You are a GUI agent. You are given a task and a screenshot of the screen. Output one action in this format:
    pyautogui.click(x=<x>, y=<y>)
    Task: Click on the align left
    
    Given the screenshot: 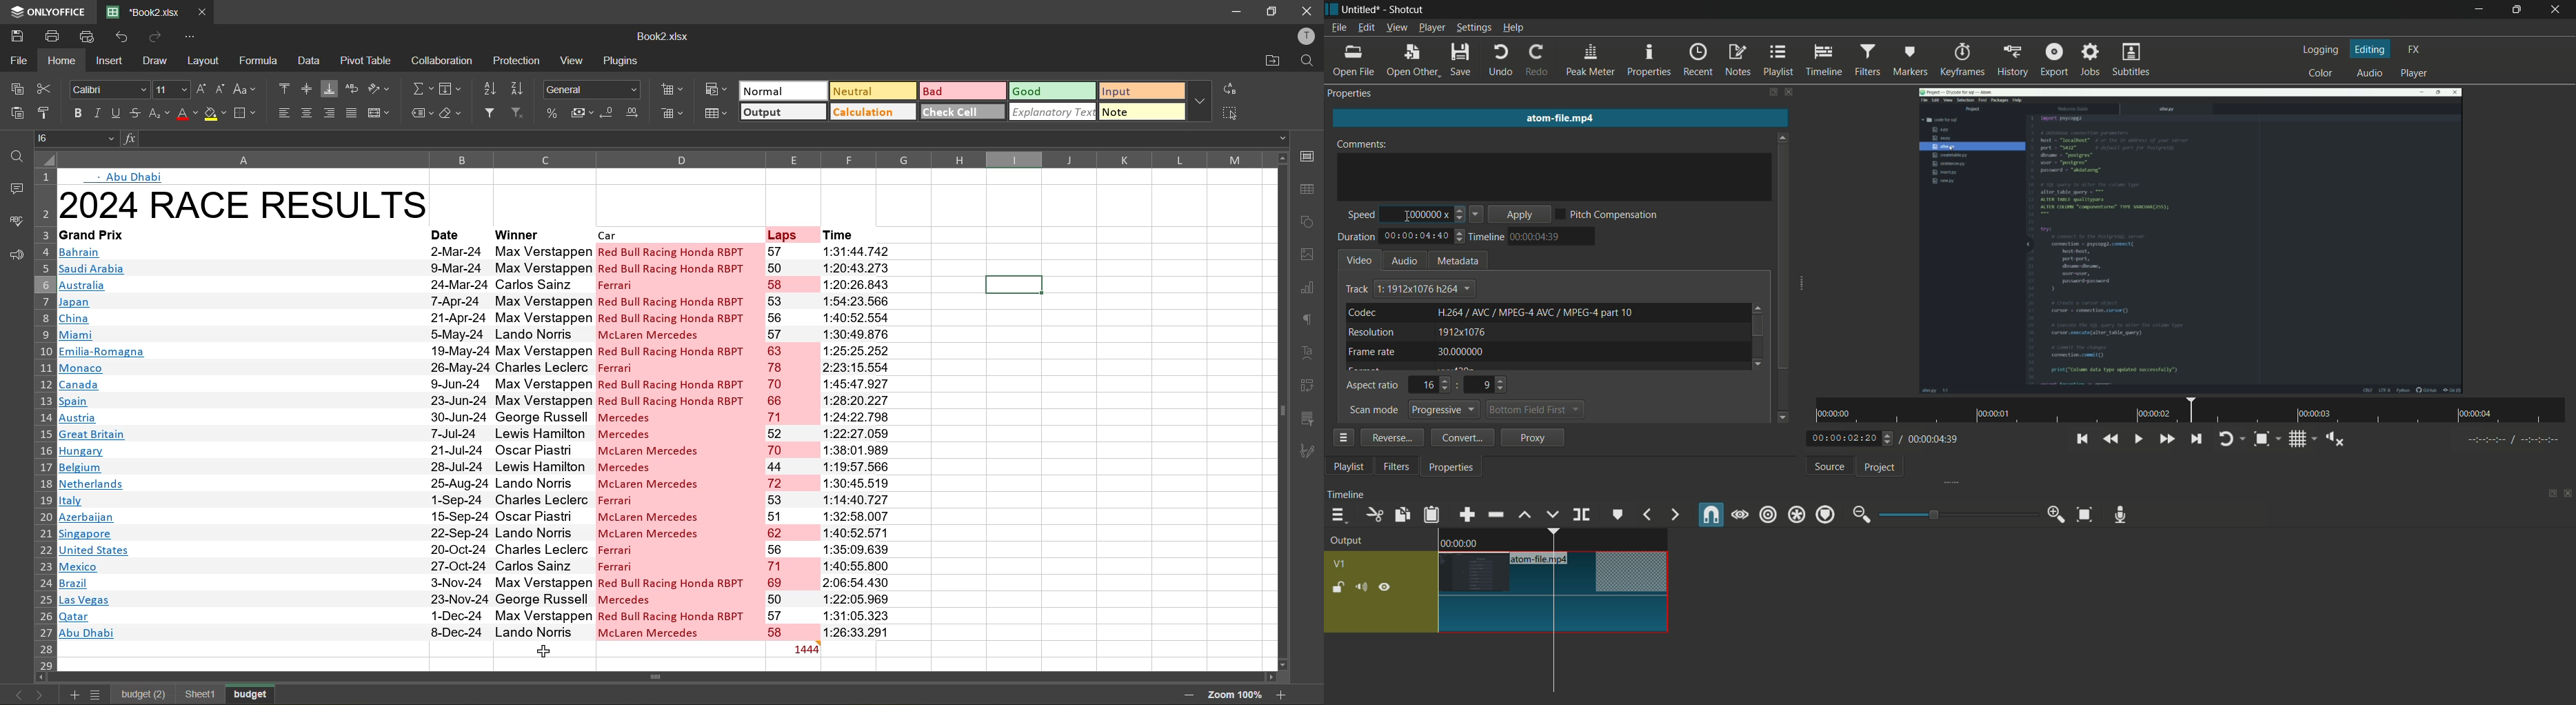 What is the action you would take?
    pyautogui.click(x=285, y=112)
    